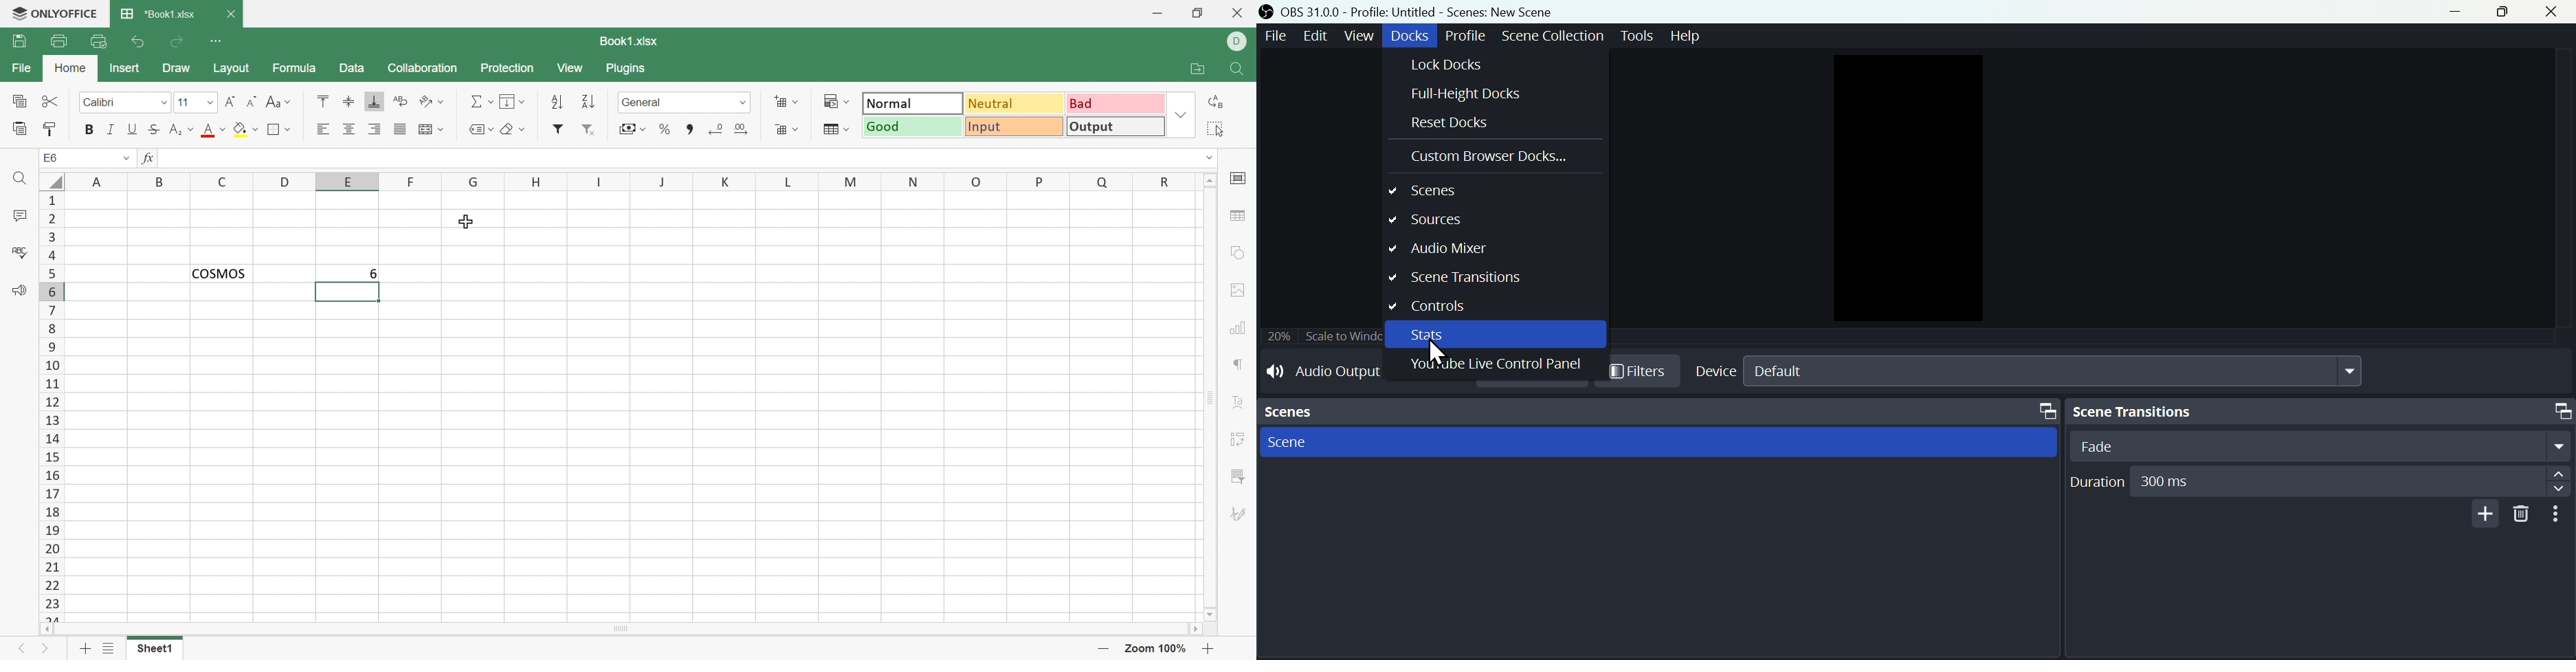 The image size is (2576, 672). What do you see at coordinates (424, 68) in the screenshot?
I see `Collaboration` at bounding box center [424, 68].